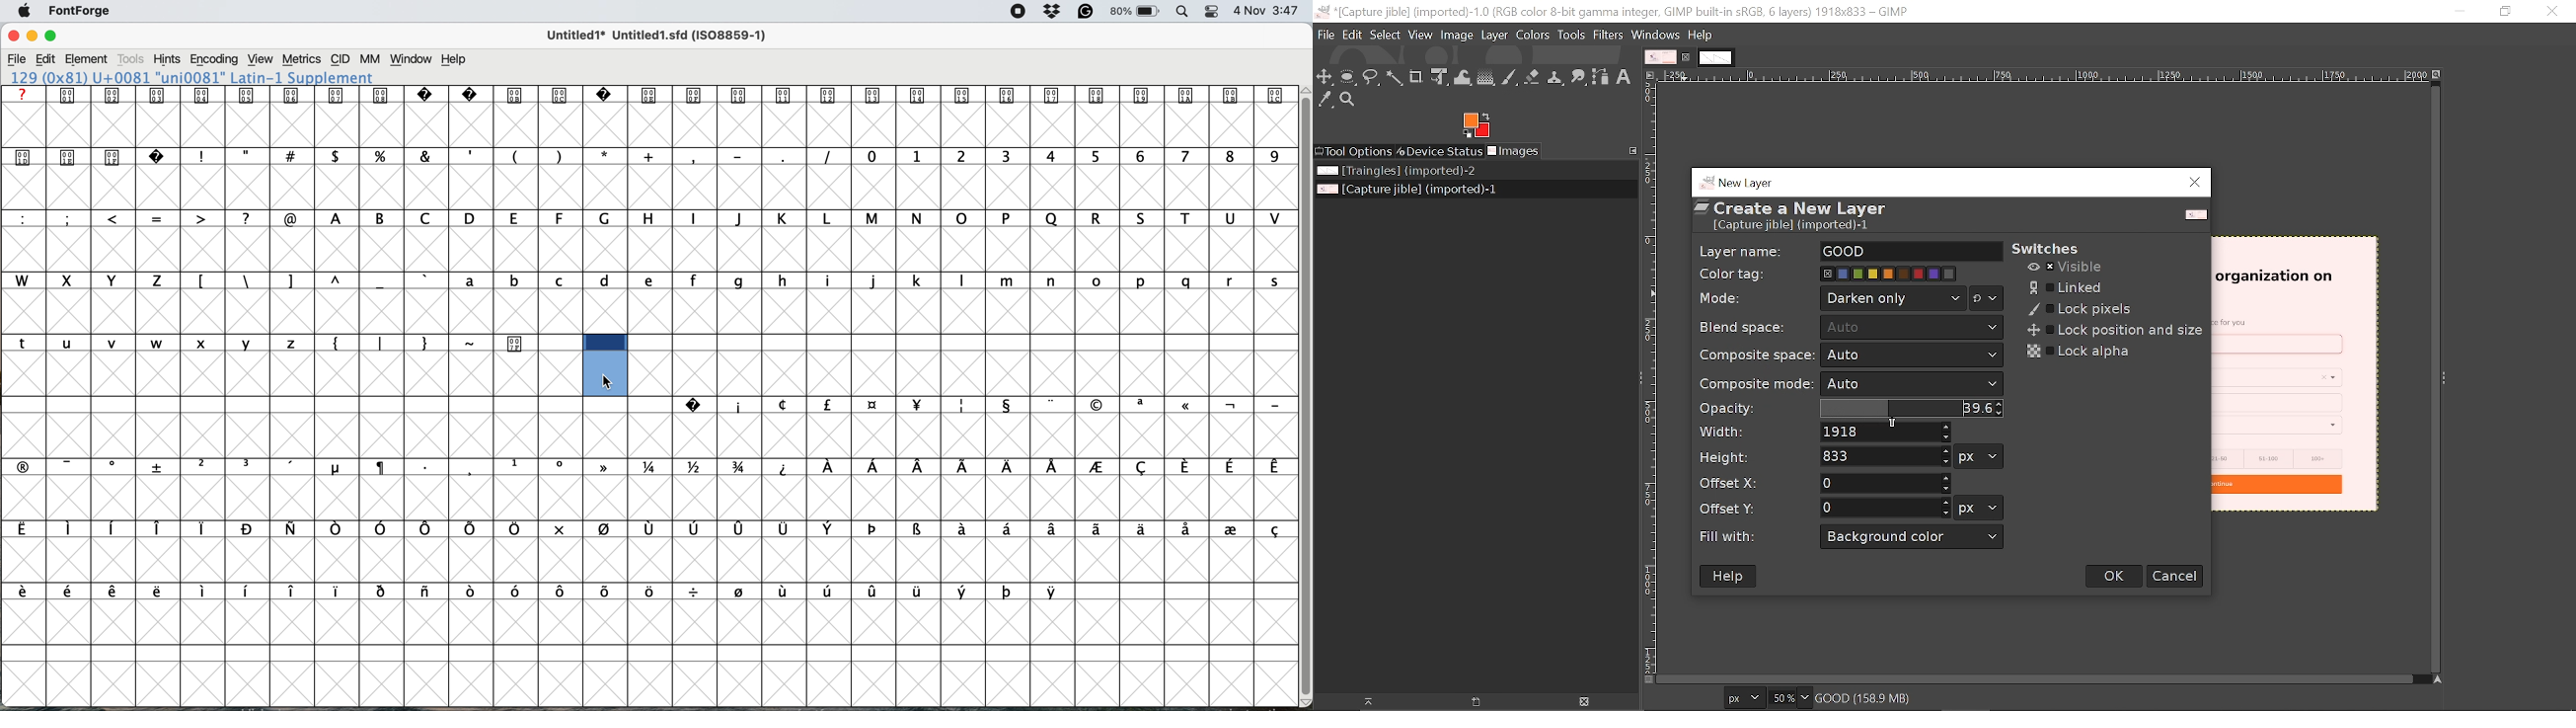 The width and height of the screenshot is (2576, 728). What do you see at coordinates (654, 95) in the screenshot?
I see `Control Characters / Special Symbols` at bounding box center [654, 95].